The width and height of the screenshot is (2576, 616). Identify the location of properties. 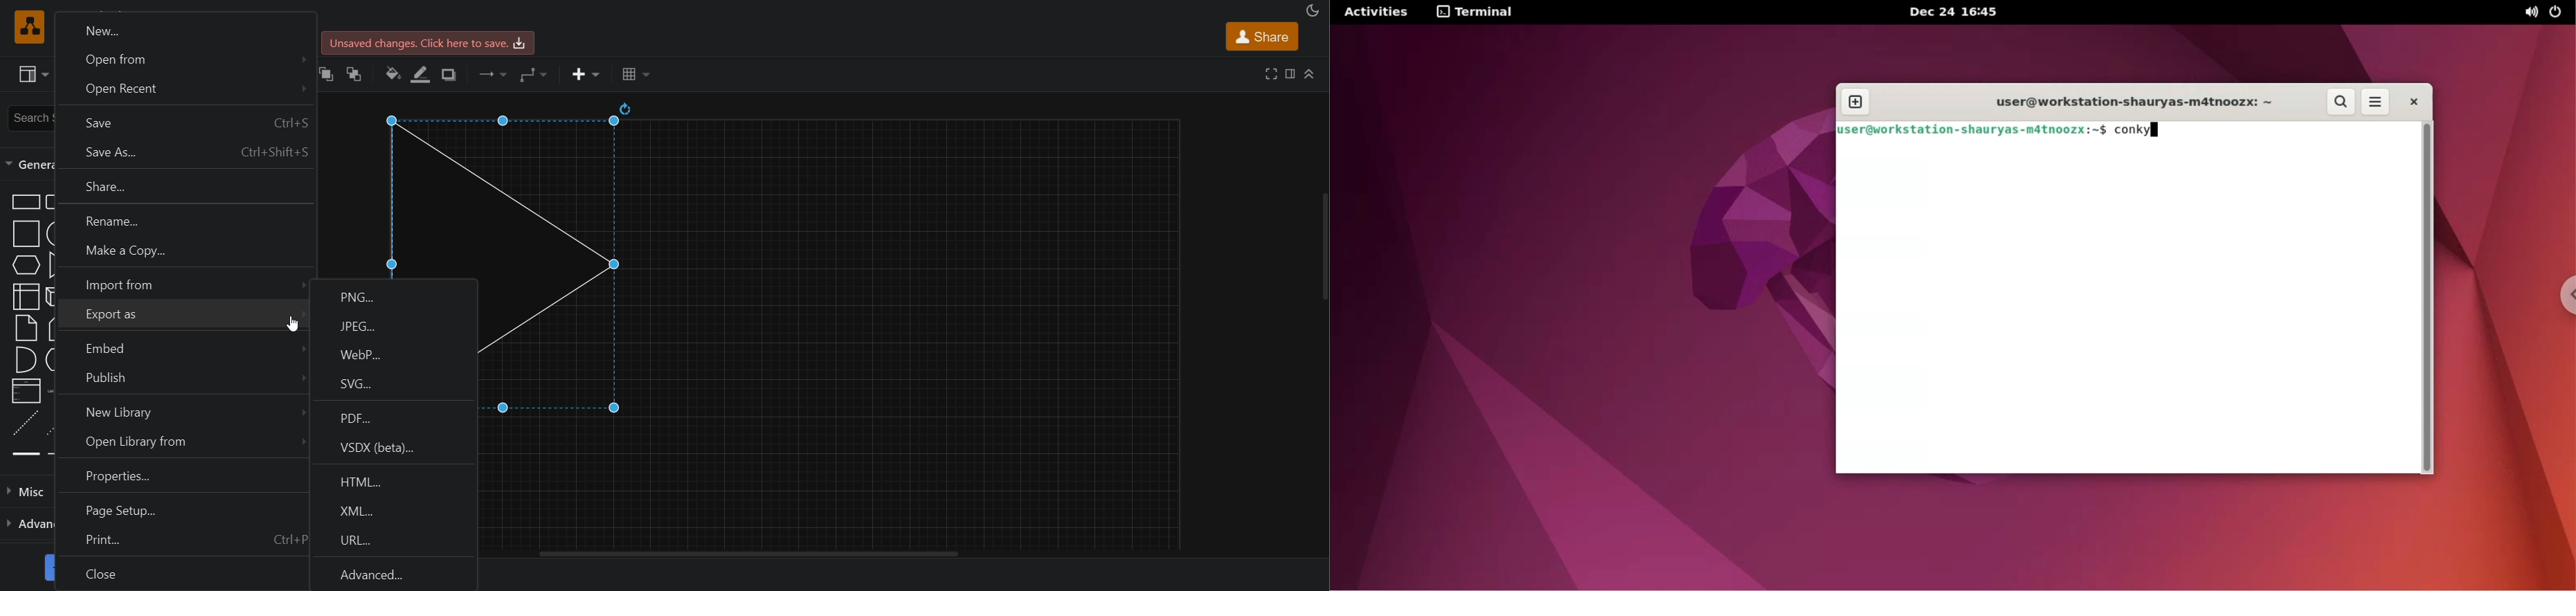
(179, 478).